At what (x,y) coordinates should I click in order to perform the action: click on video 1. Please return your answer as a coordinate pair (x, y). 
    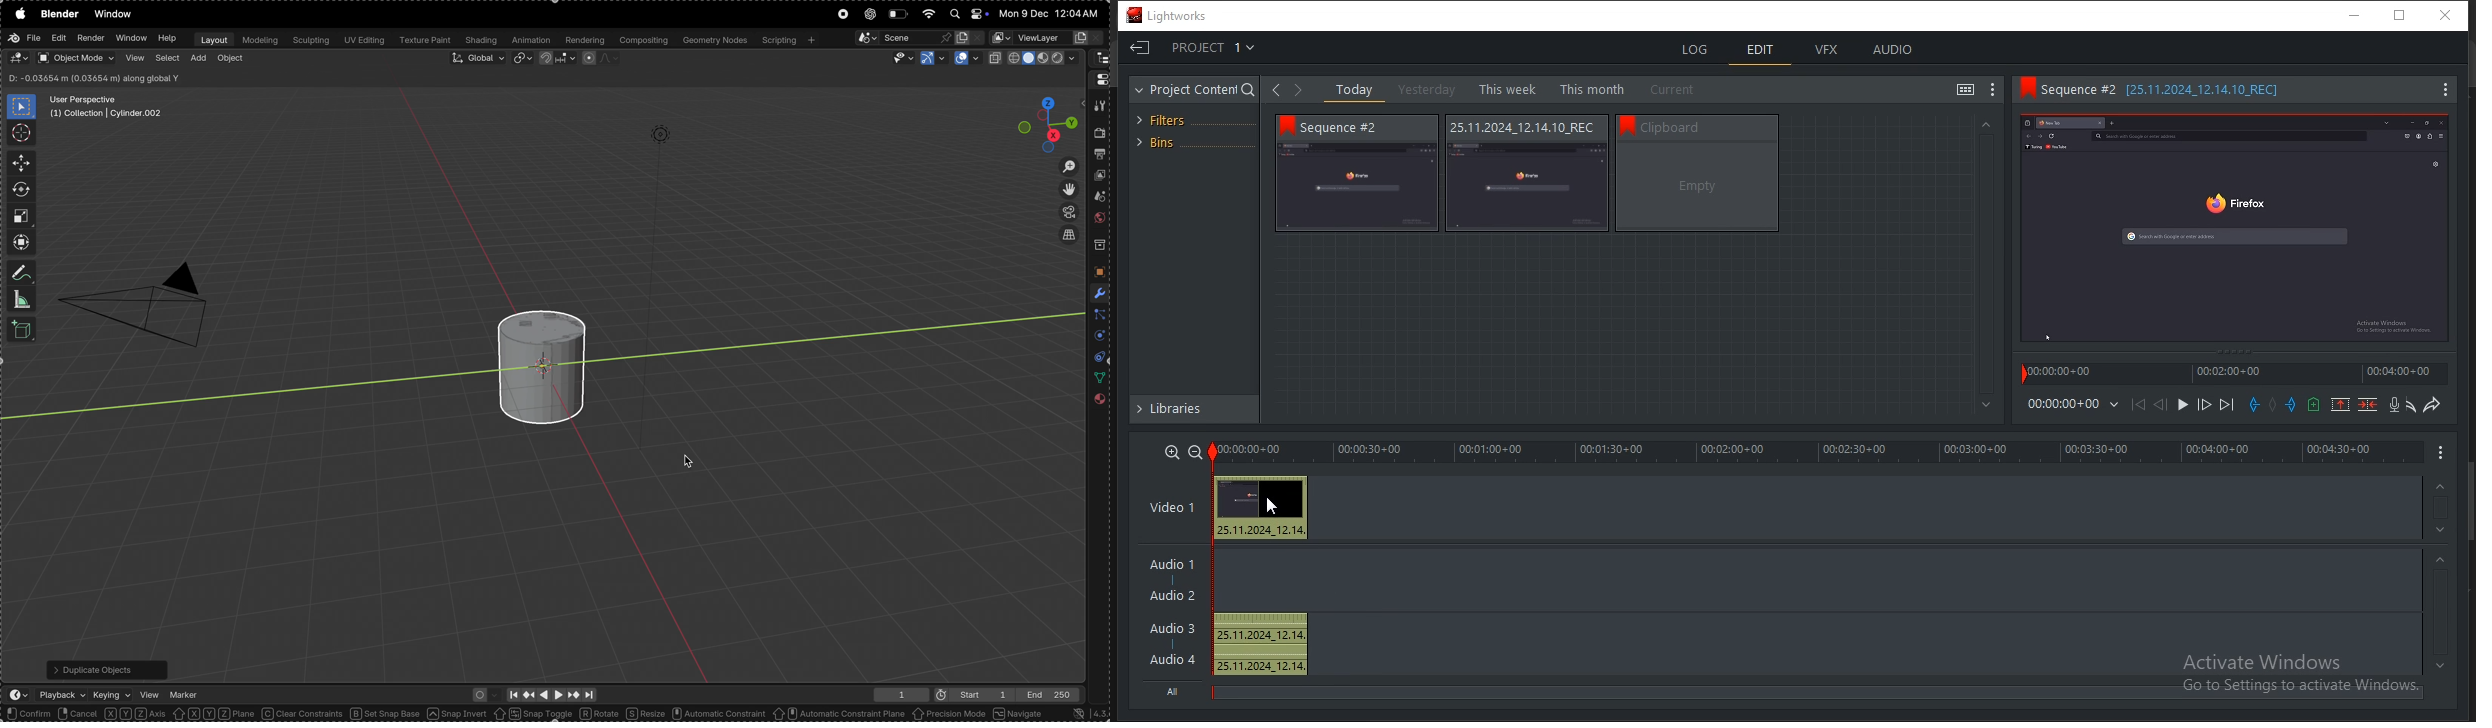
    Looking at the image, I should click on (1175, 506).